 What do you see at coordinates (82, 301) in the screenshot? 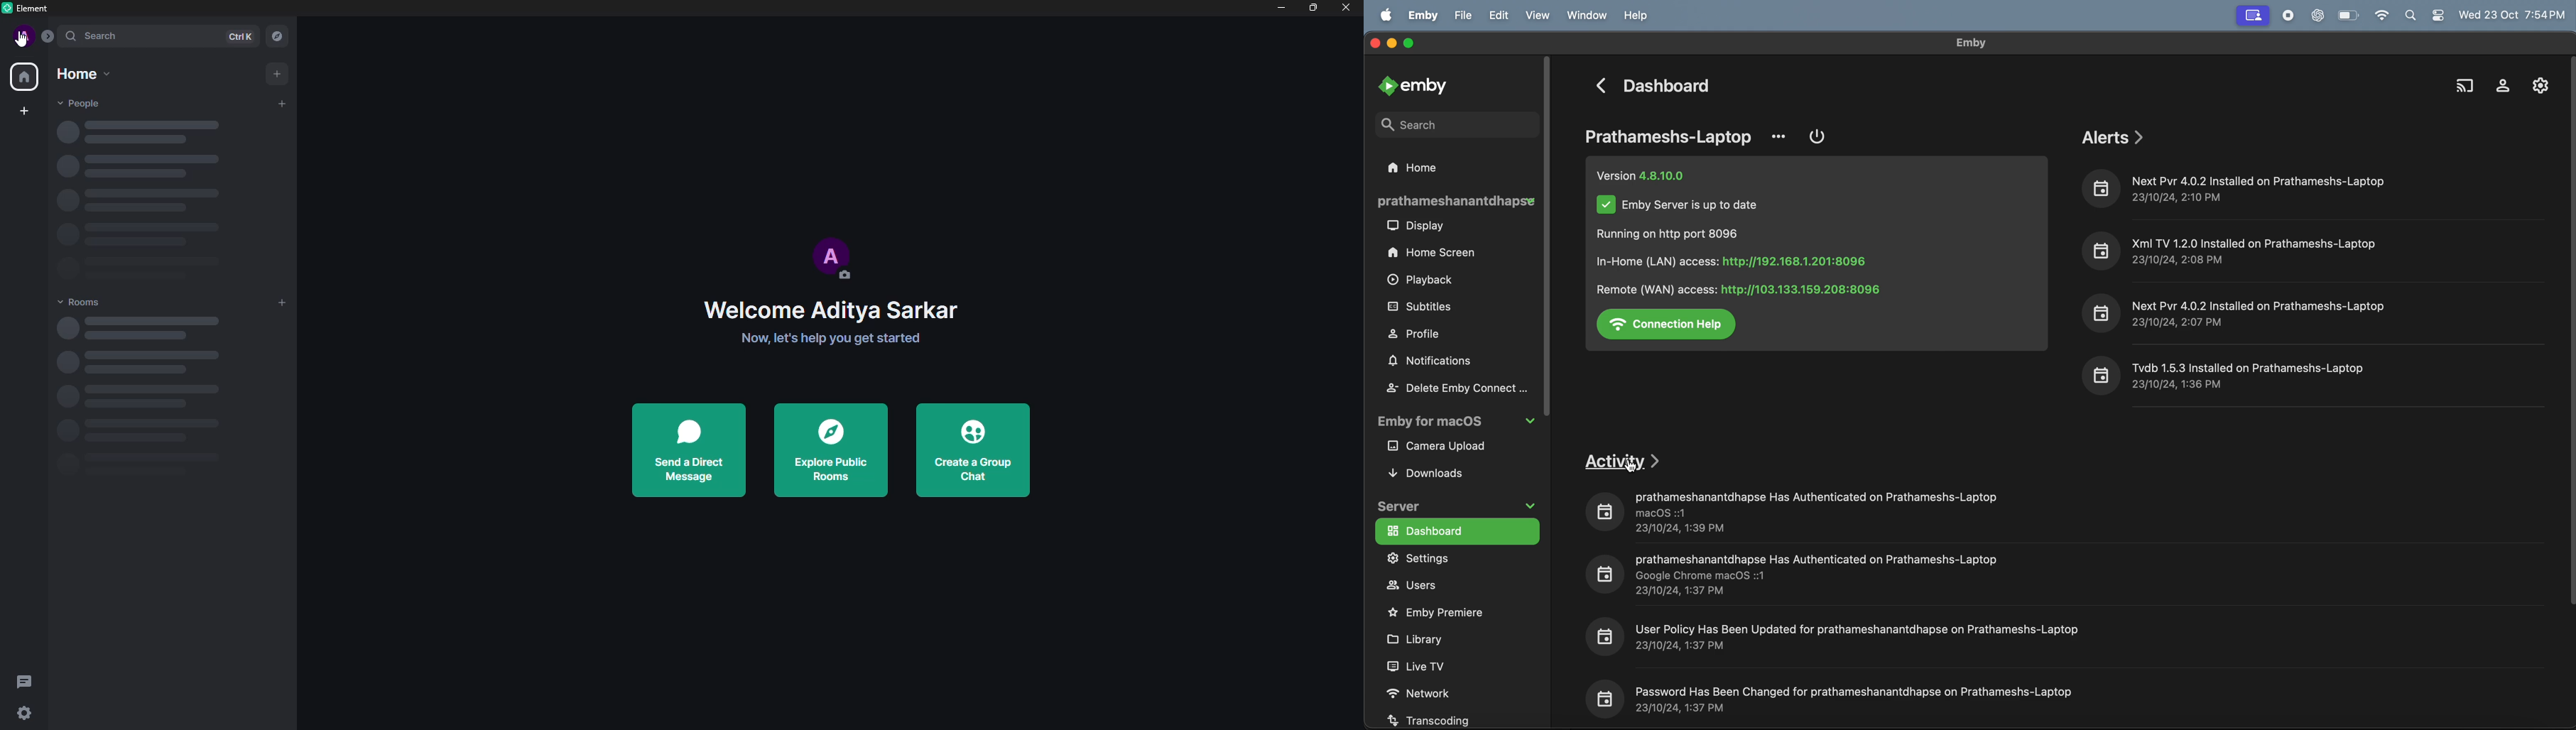
I see `rooms` at bounding box center [82, 301].